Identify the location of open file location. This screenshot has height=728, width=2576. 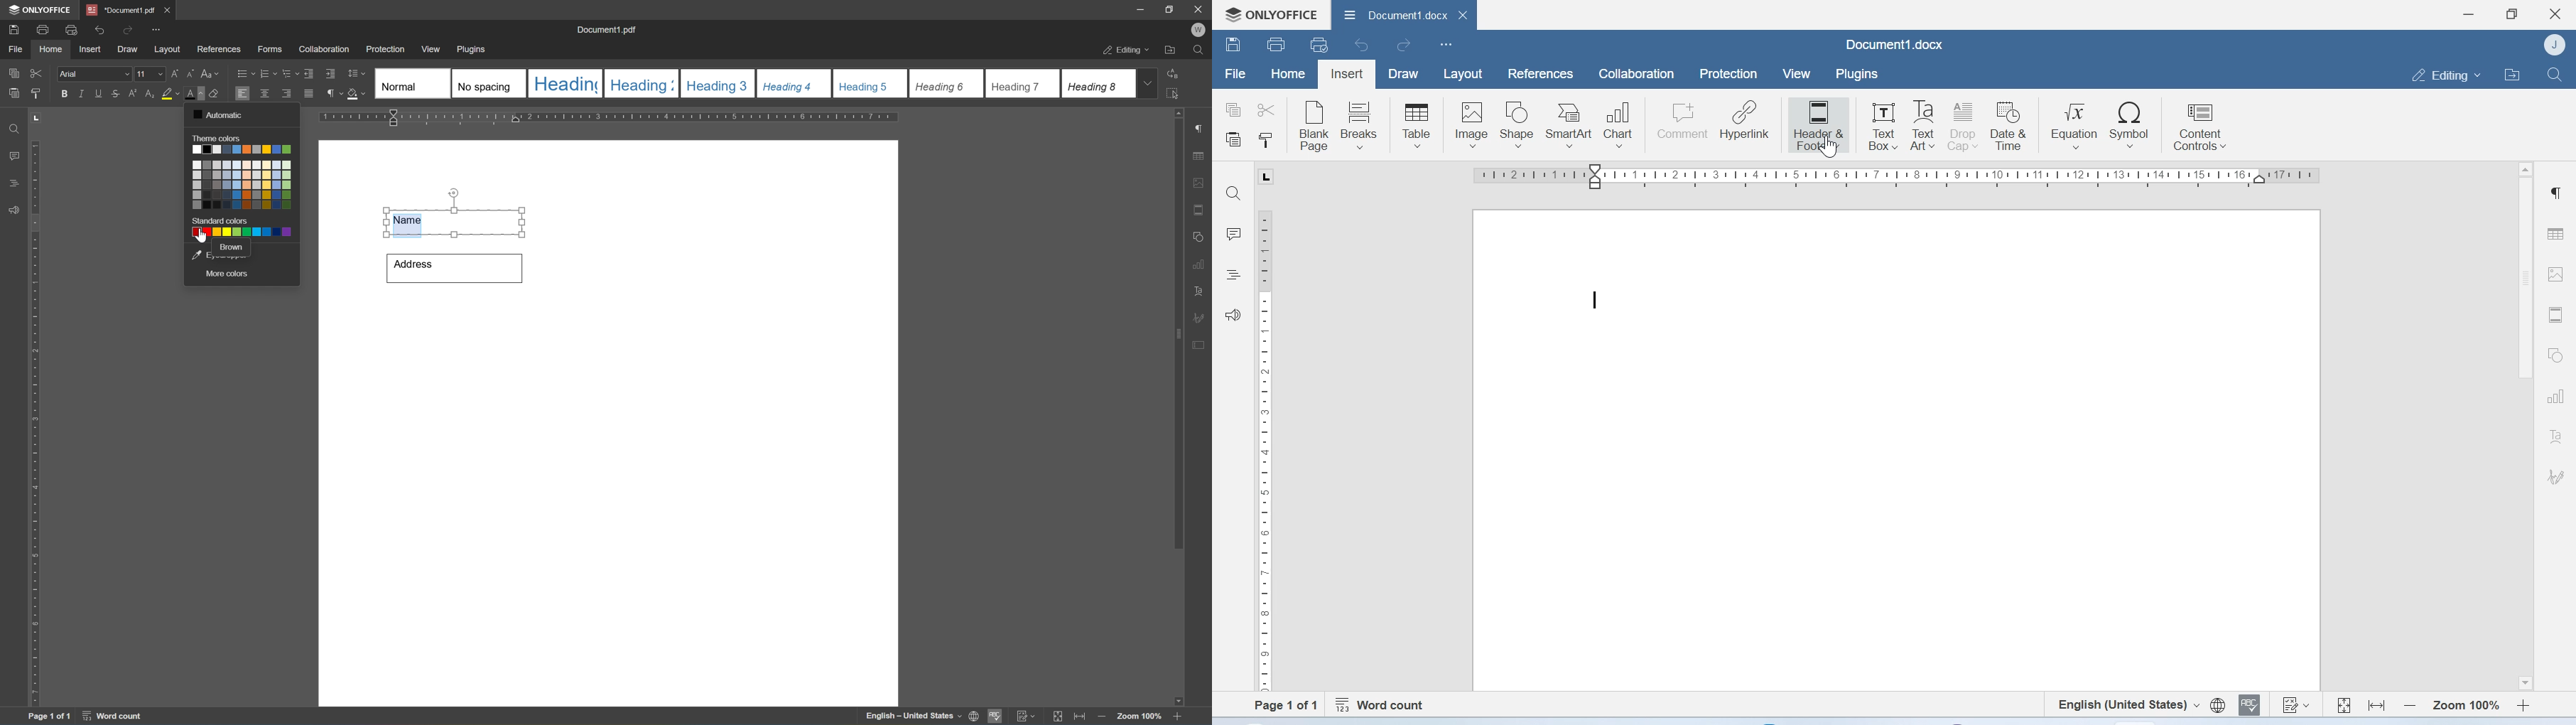
(1170, 50).